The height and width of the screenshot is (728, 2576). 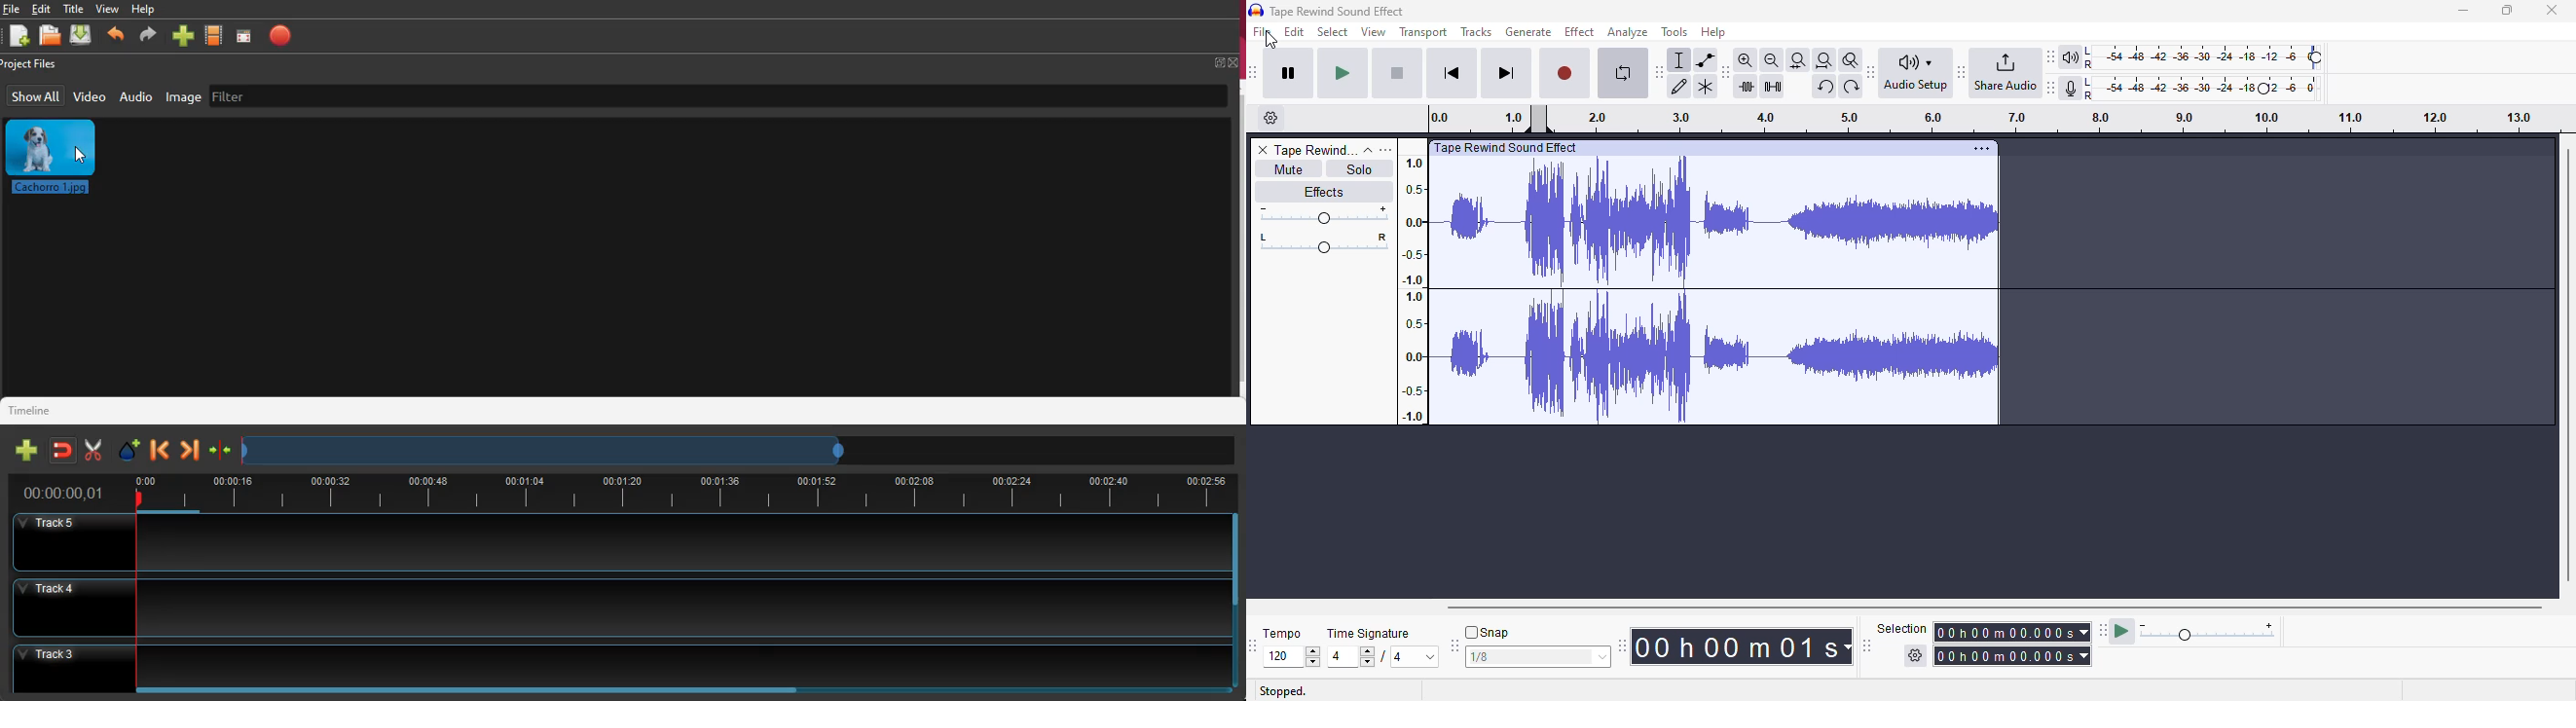 I want to click on effects, so click(x=1324, y=191).